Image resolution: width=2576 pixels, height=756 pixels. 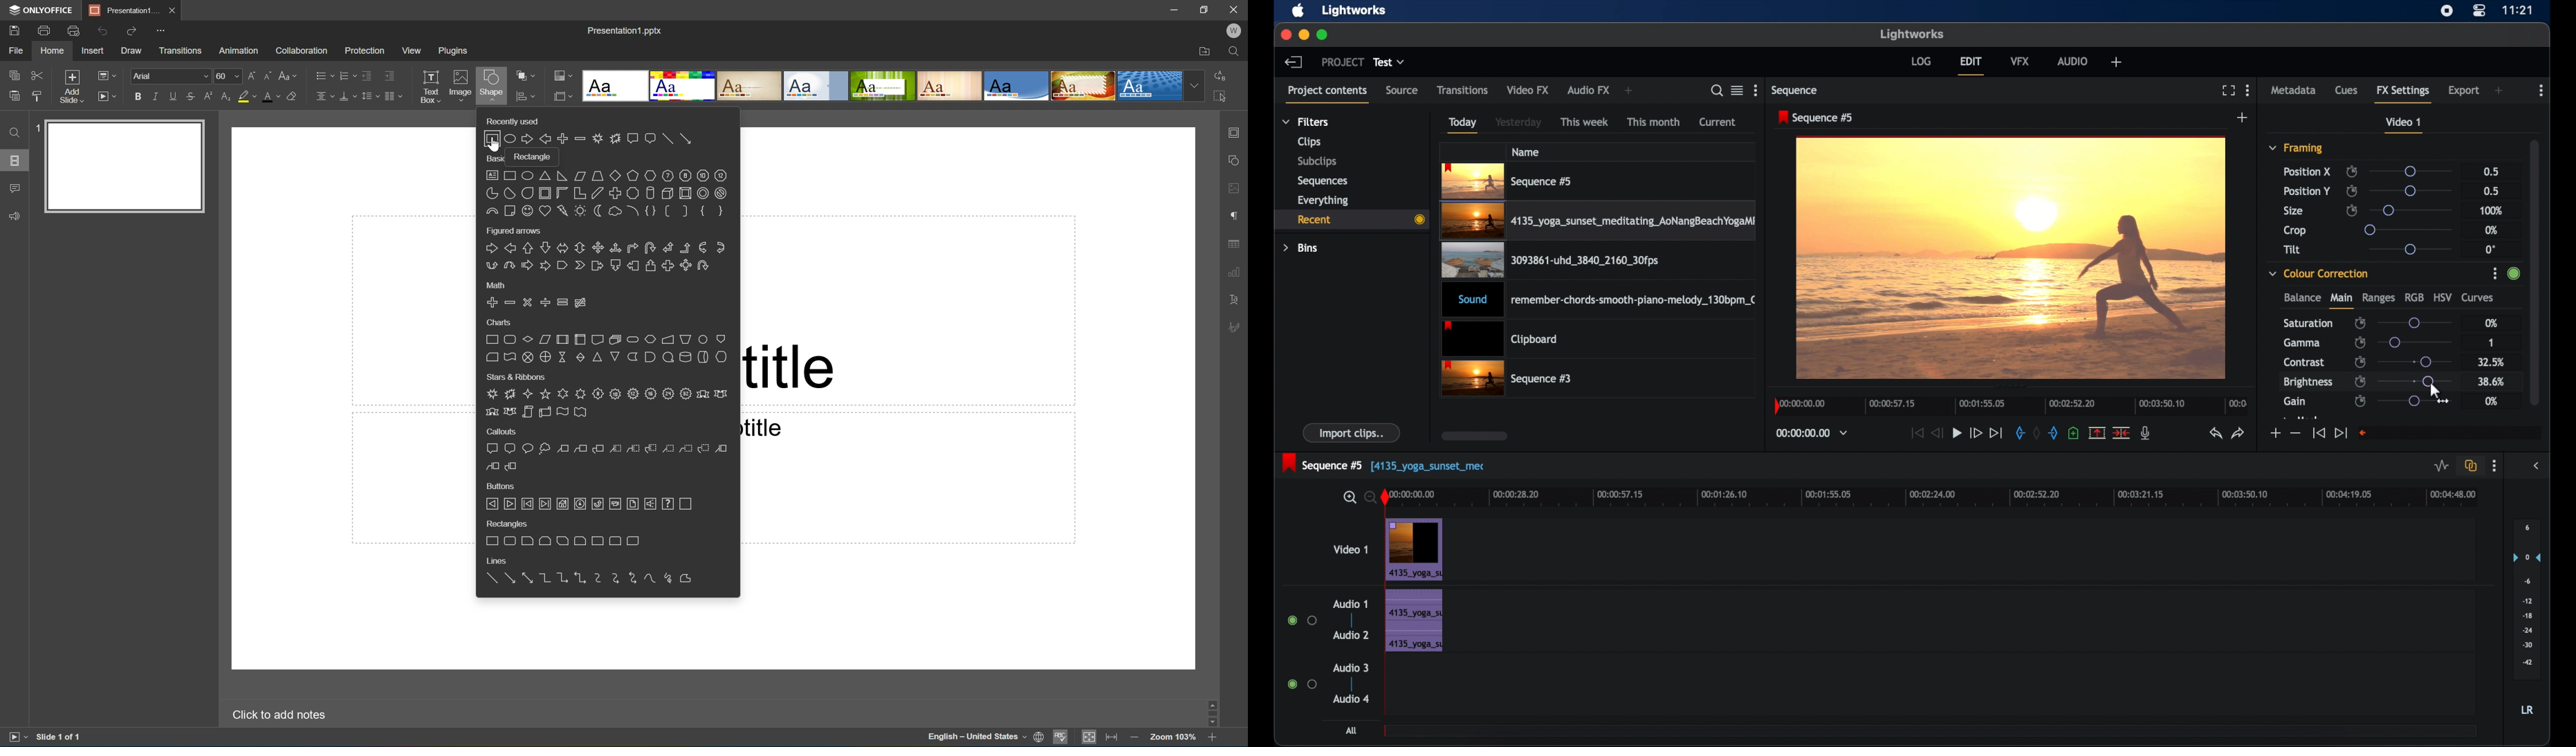 What do you see at coordinates (321, 75) in the screenshot?
I see `Bullets` at bounding box center [321, 75].